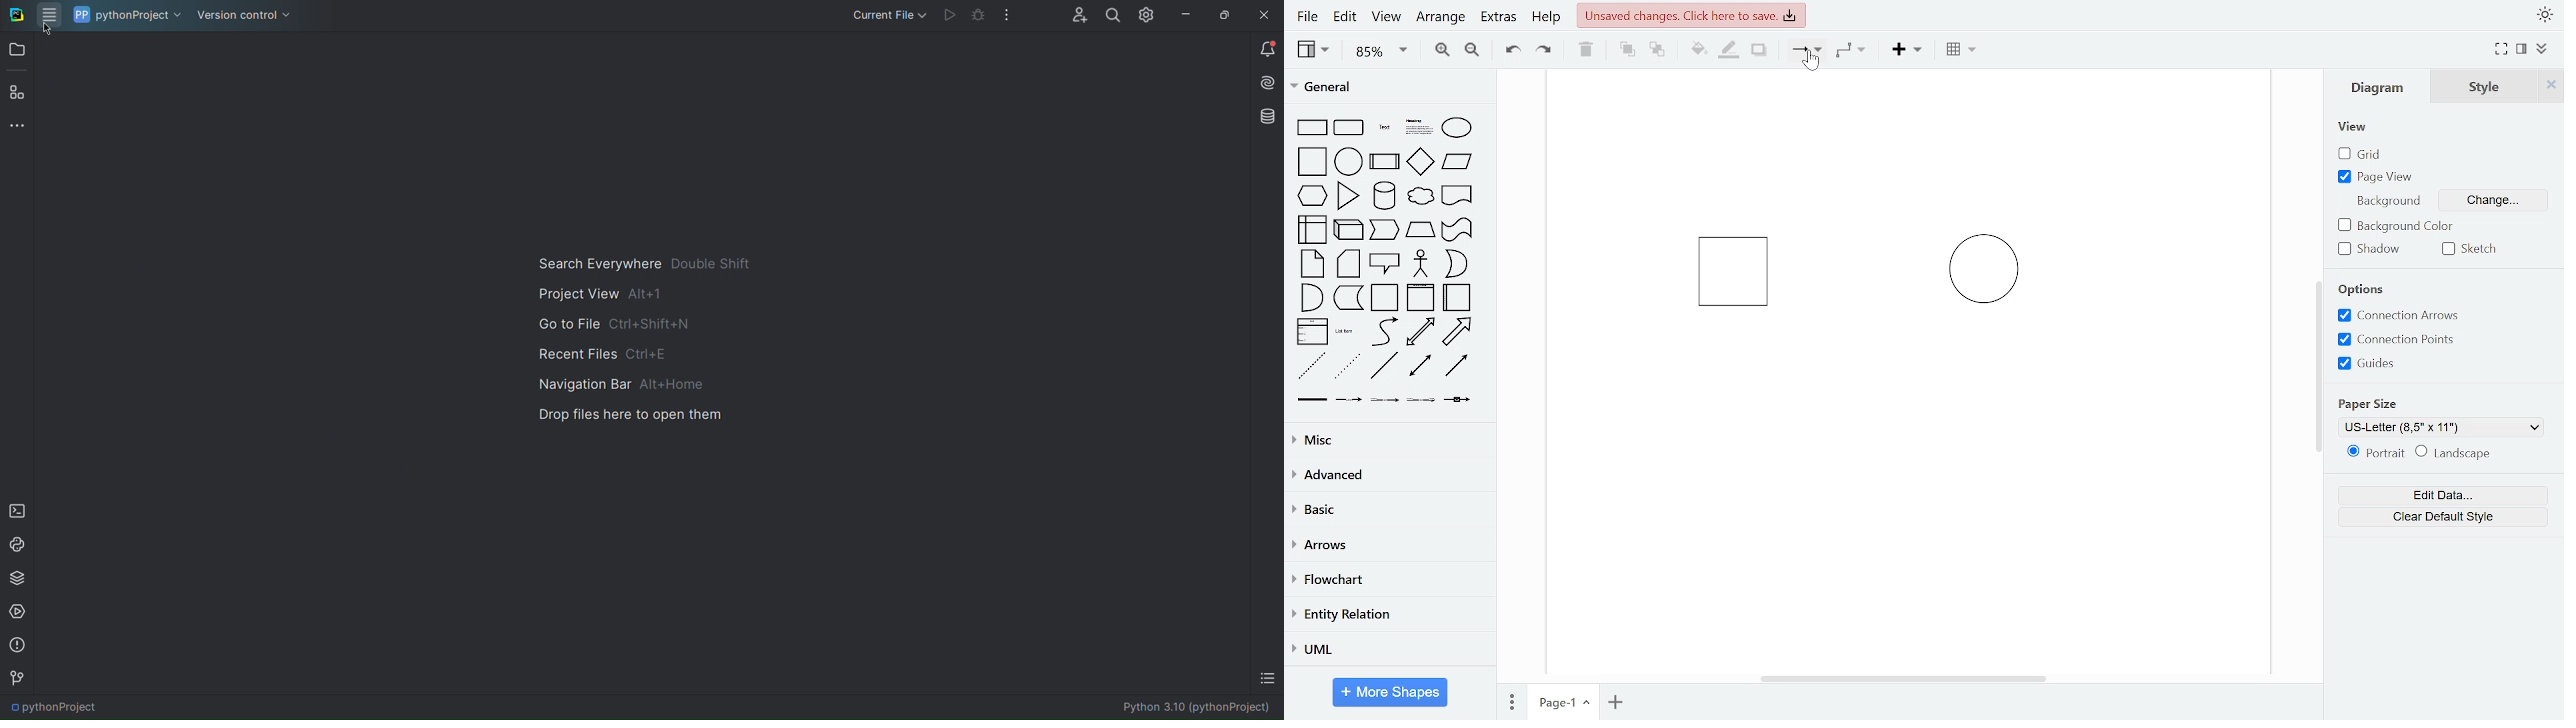 The height and width of the screenshot is (728, 2576). What do you see at coordinates (1461, 129) in the screenshot?
I see `ellipse` at bounding box center [1461, 129].